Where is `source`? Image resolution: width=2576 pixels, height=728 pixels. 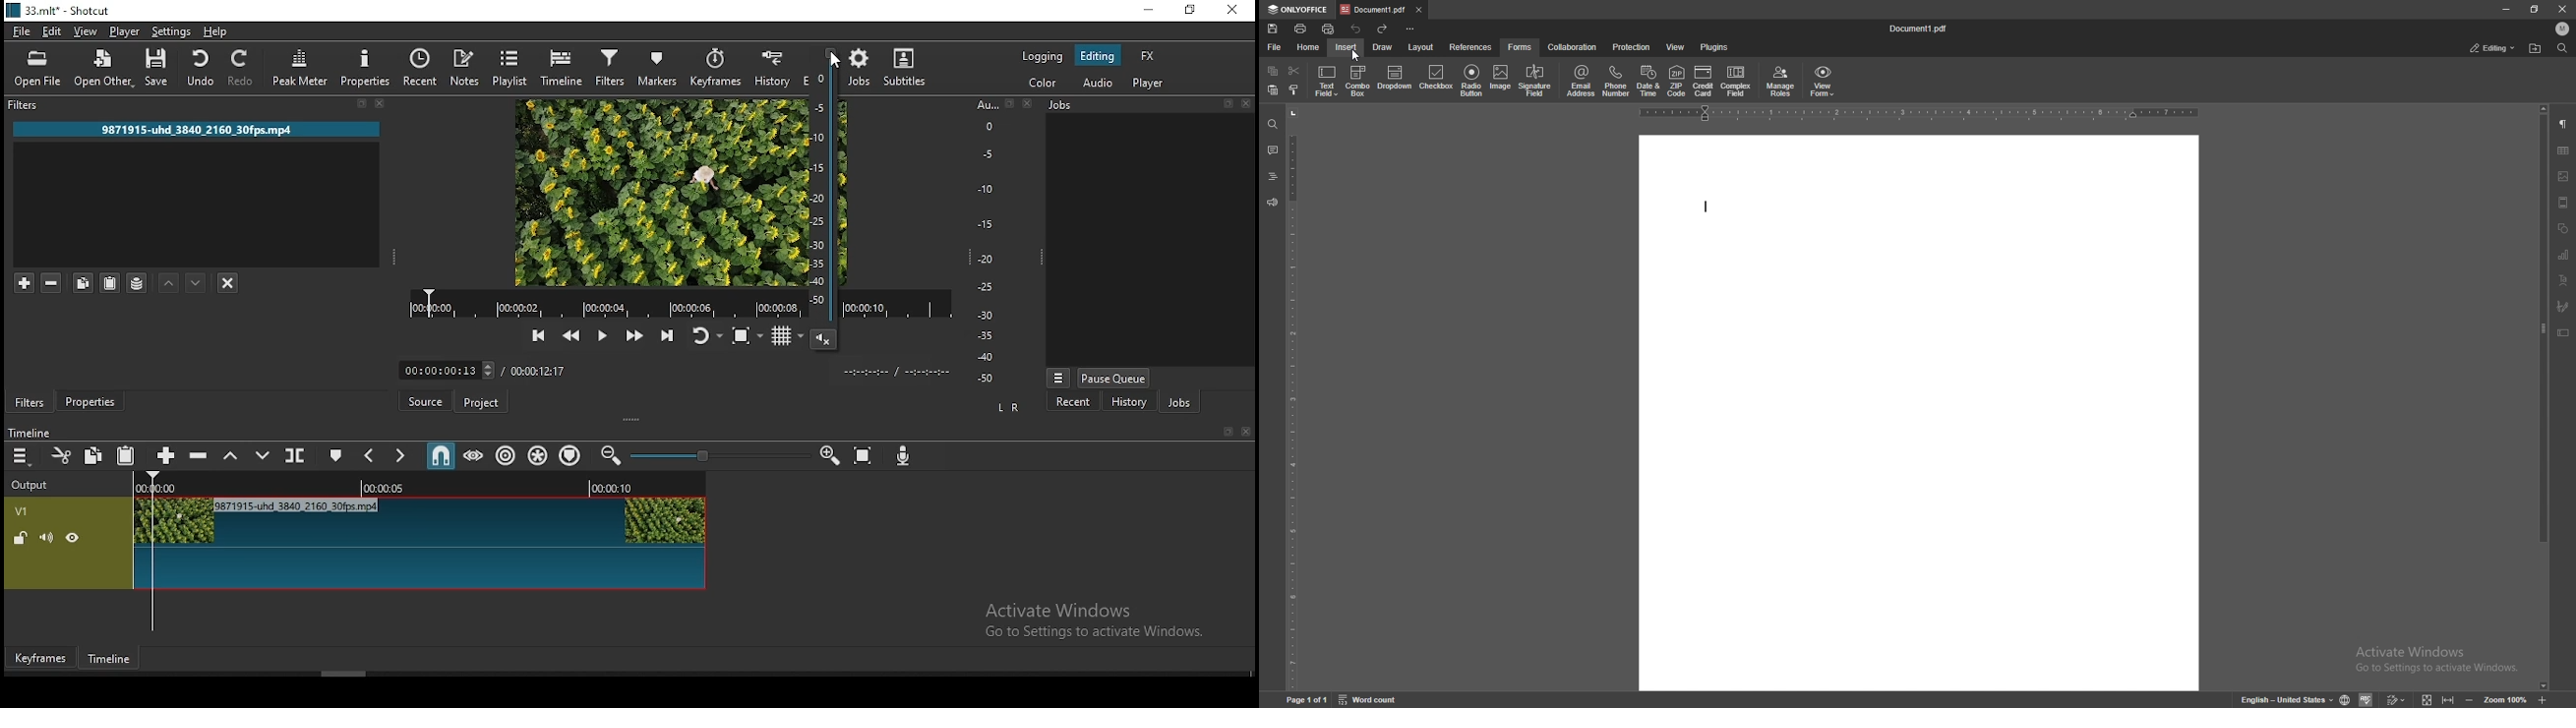 source is located at coordinates (430, 402).